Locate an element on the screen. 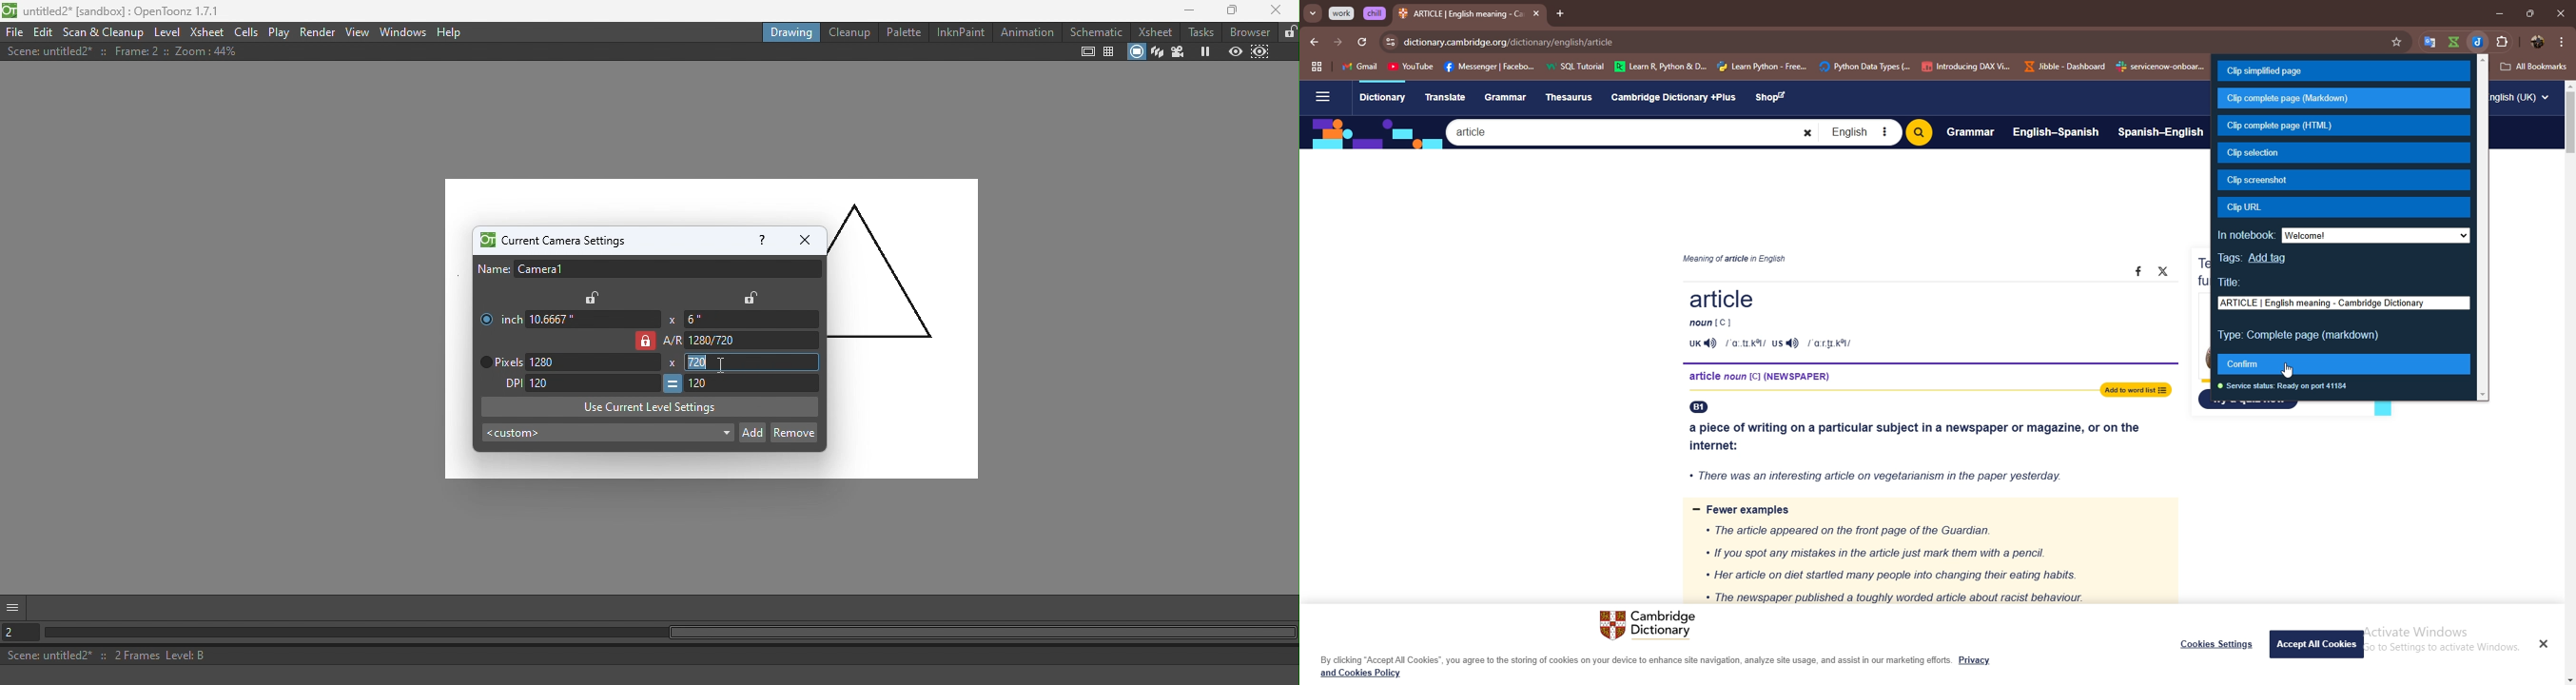 The height and width of the screenshot is (700, 2576). scroll bar is located at coordinates (2571, 124).